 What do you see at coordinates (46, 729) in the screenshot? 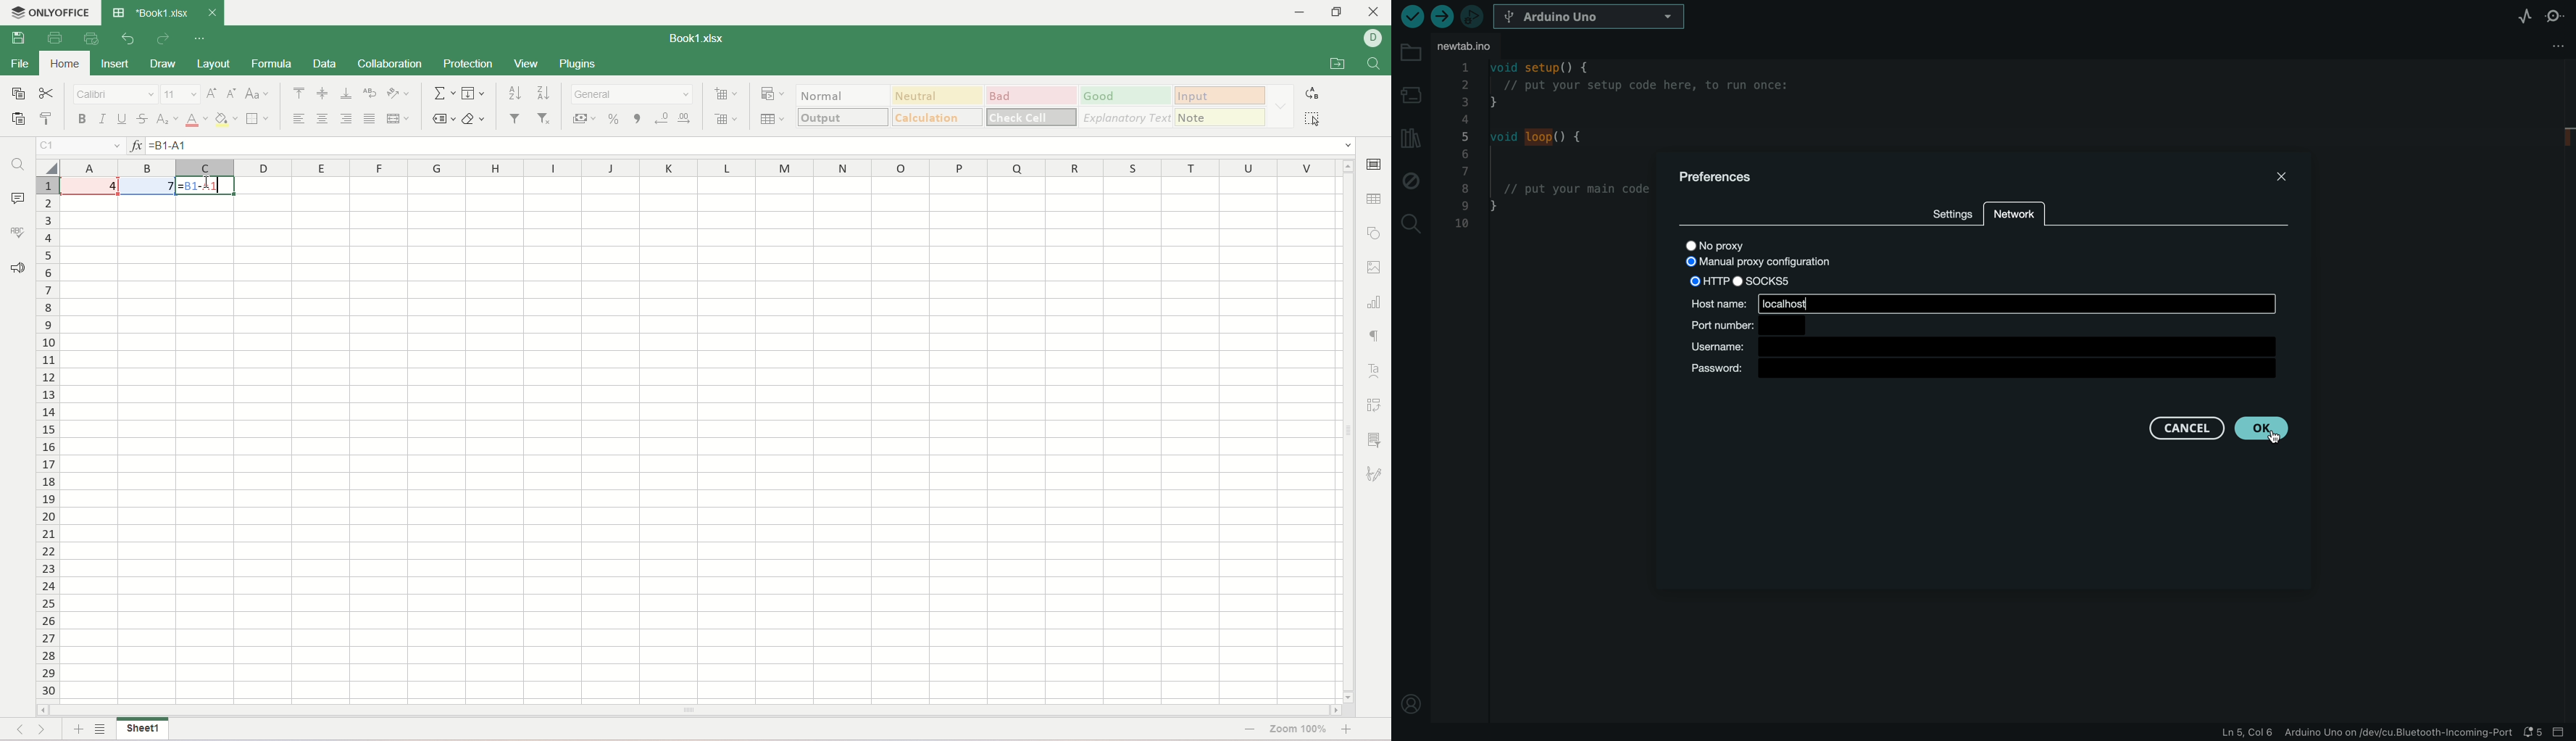
I see `next` at bounding box center [46, 729].